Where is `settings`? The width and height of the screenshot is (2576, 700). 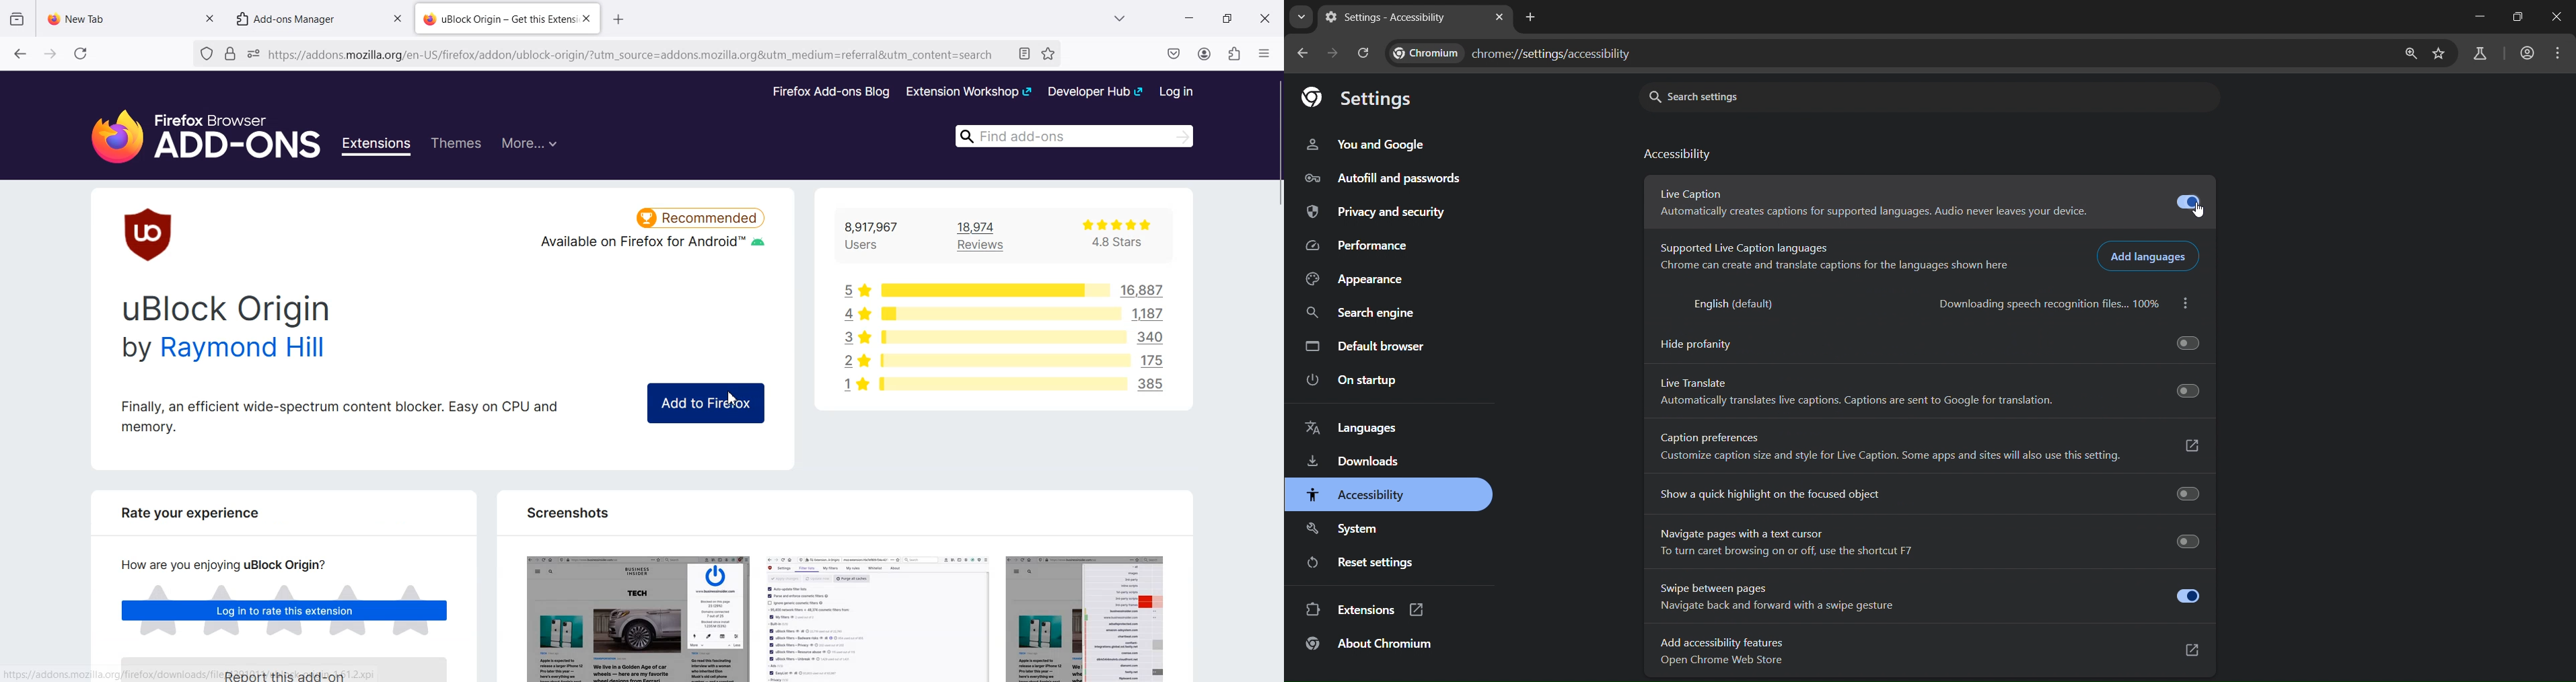 settings is located at coordinates (1358, 98).